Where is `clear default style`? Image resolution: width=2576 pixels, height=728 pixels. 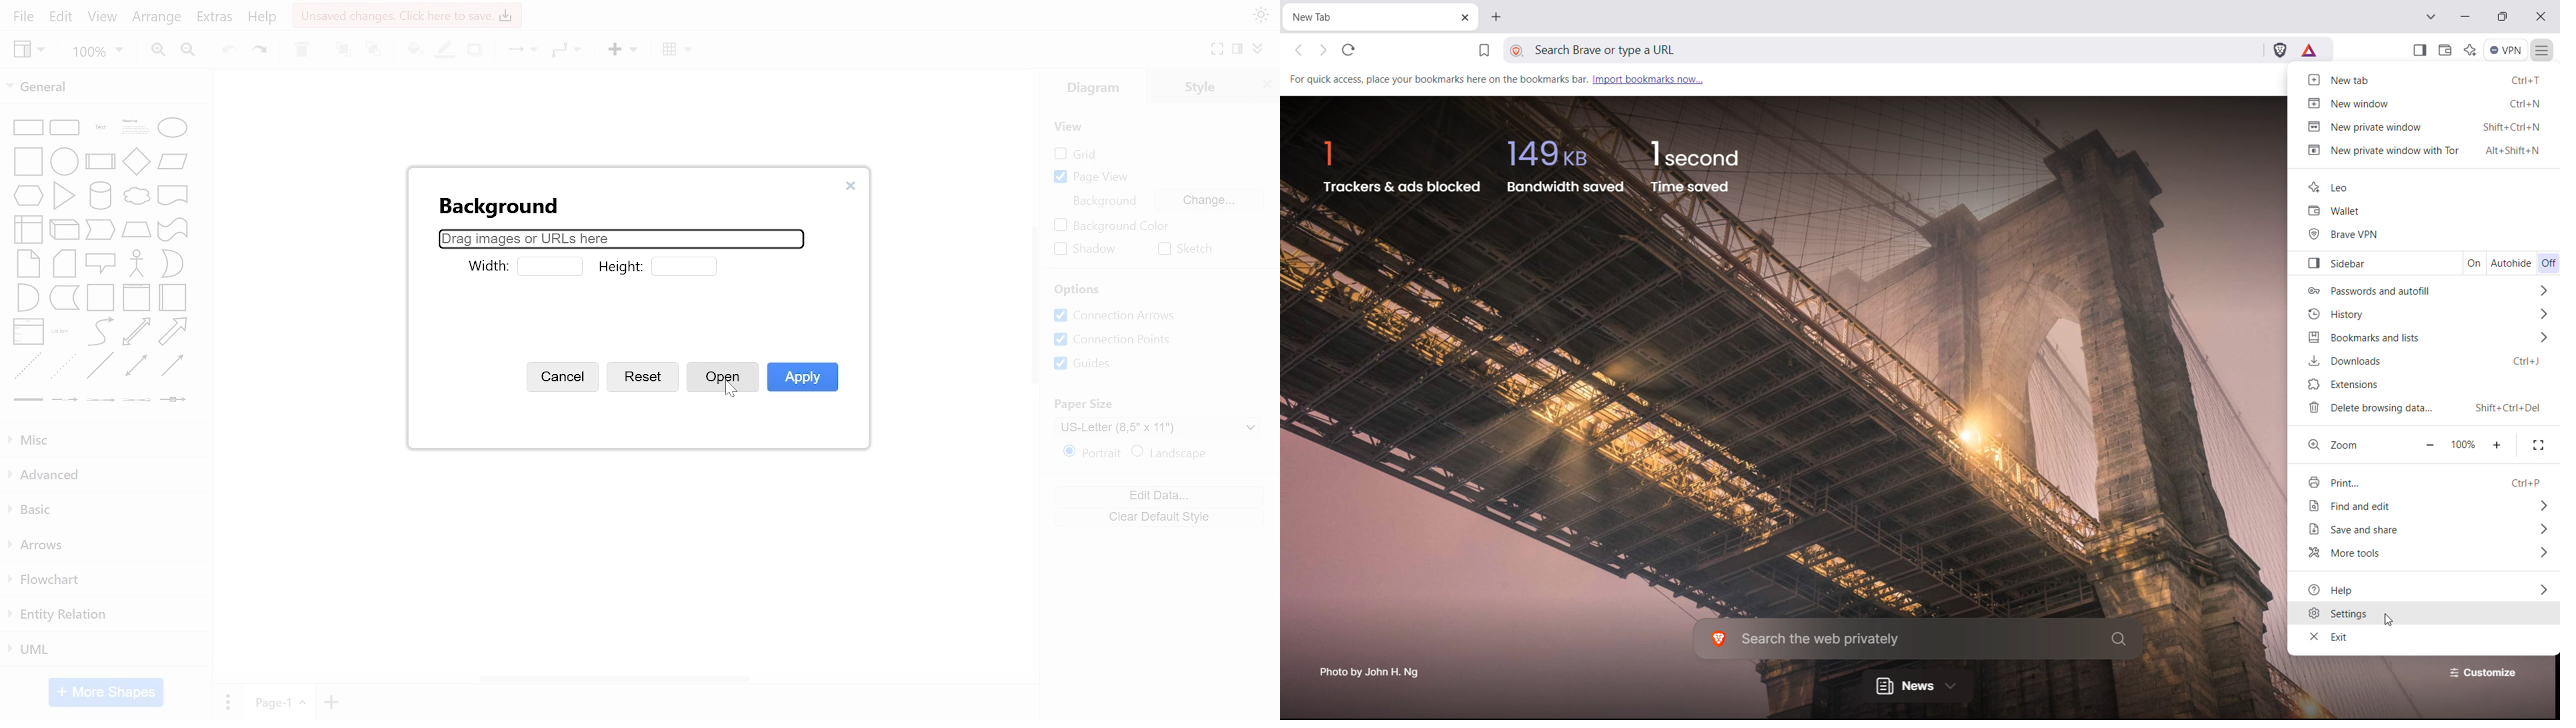
clear default style is located at coordinates (1162, 514).